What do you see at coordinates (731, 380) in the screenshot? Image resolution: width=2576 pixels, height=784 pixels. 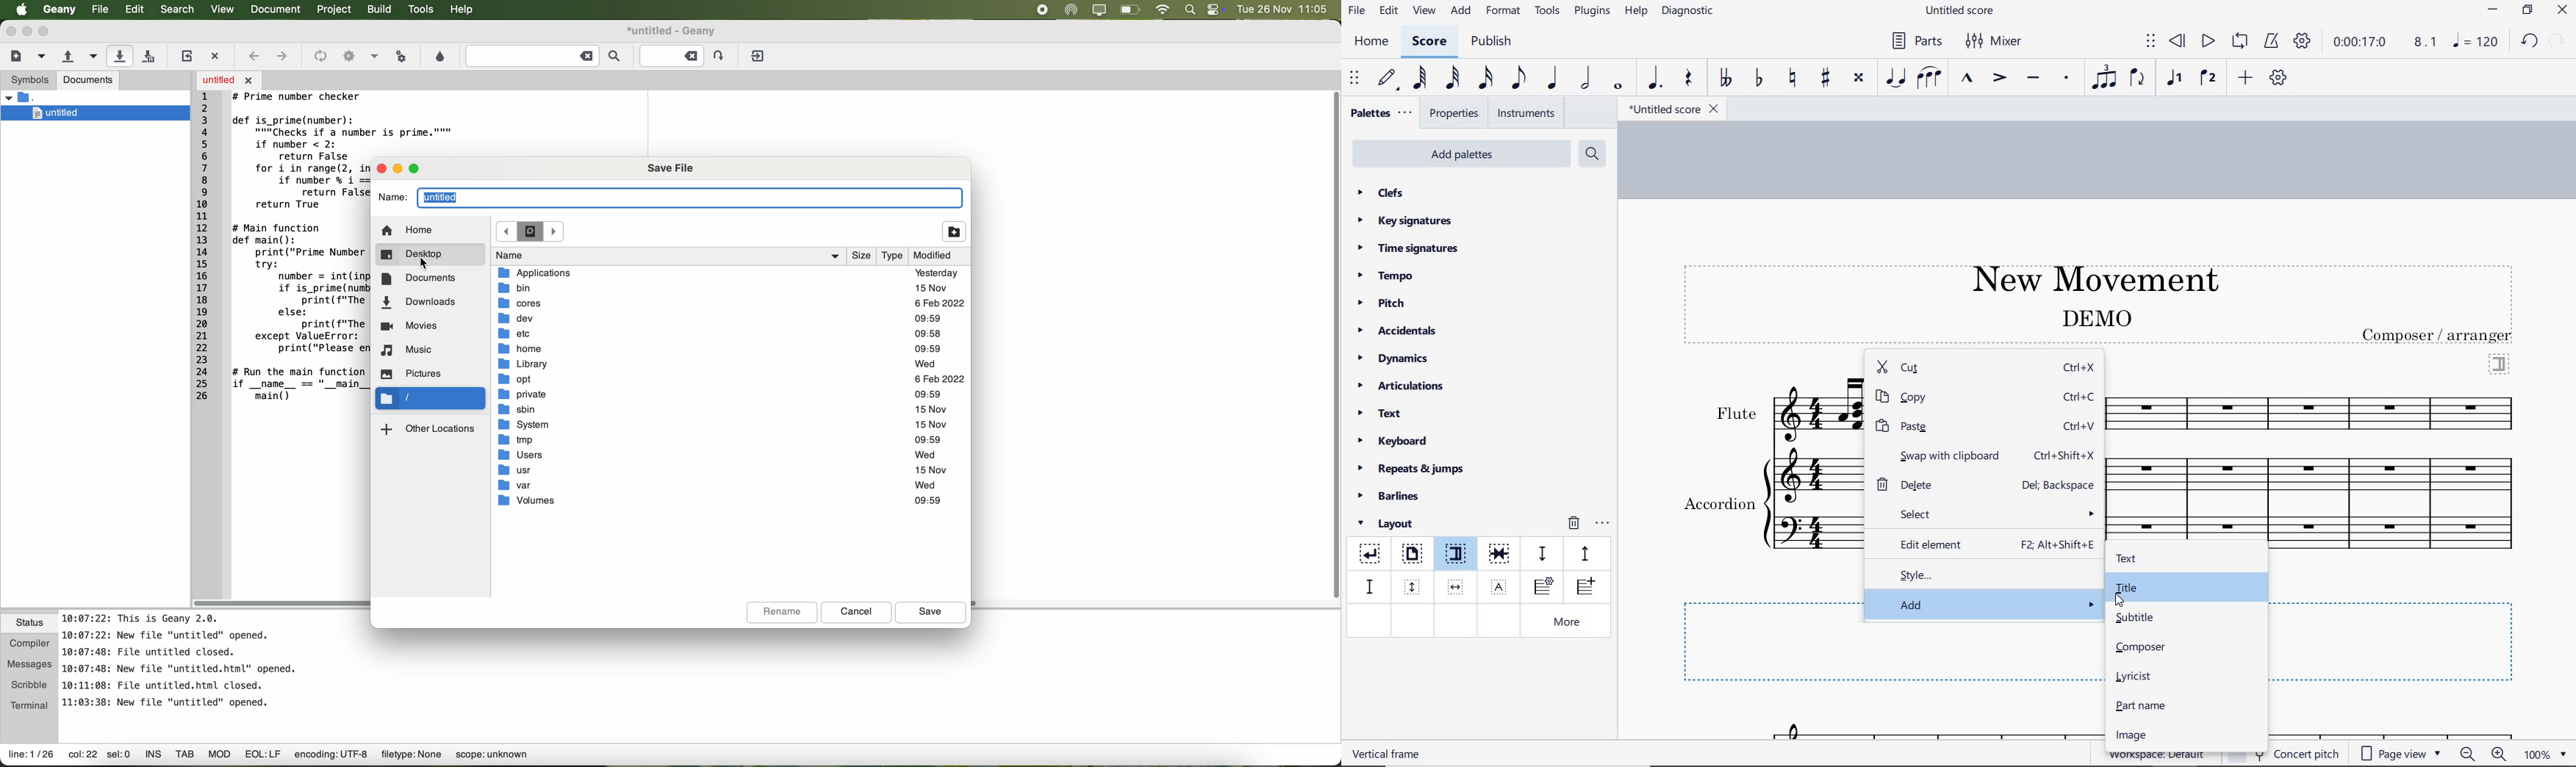 I see `opt` at bounding box center [731, 380].